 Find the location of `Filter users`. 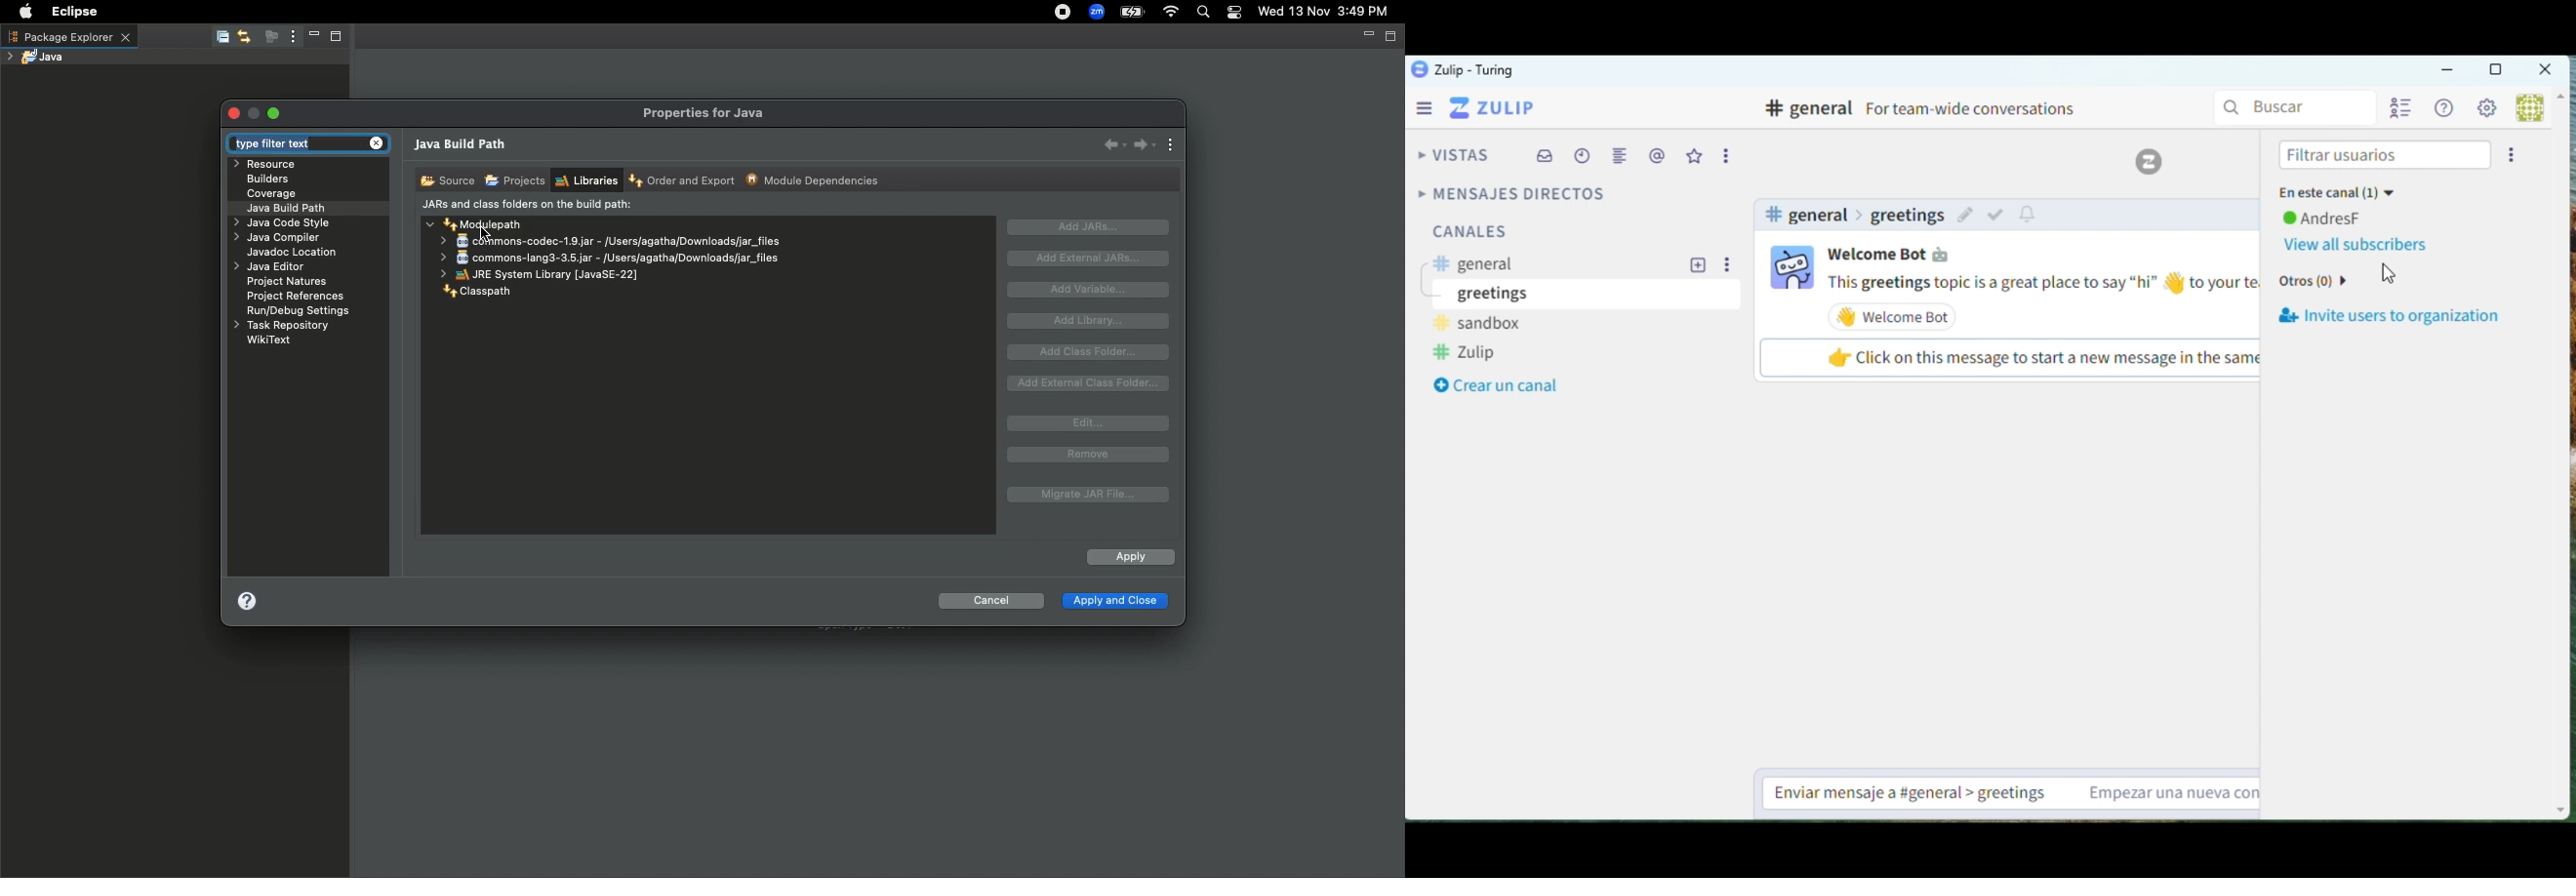

Filter users is located at coordinates (2386, 154).